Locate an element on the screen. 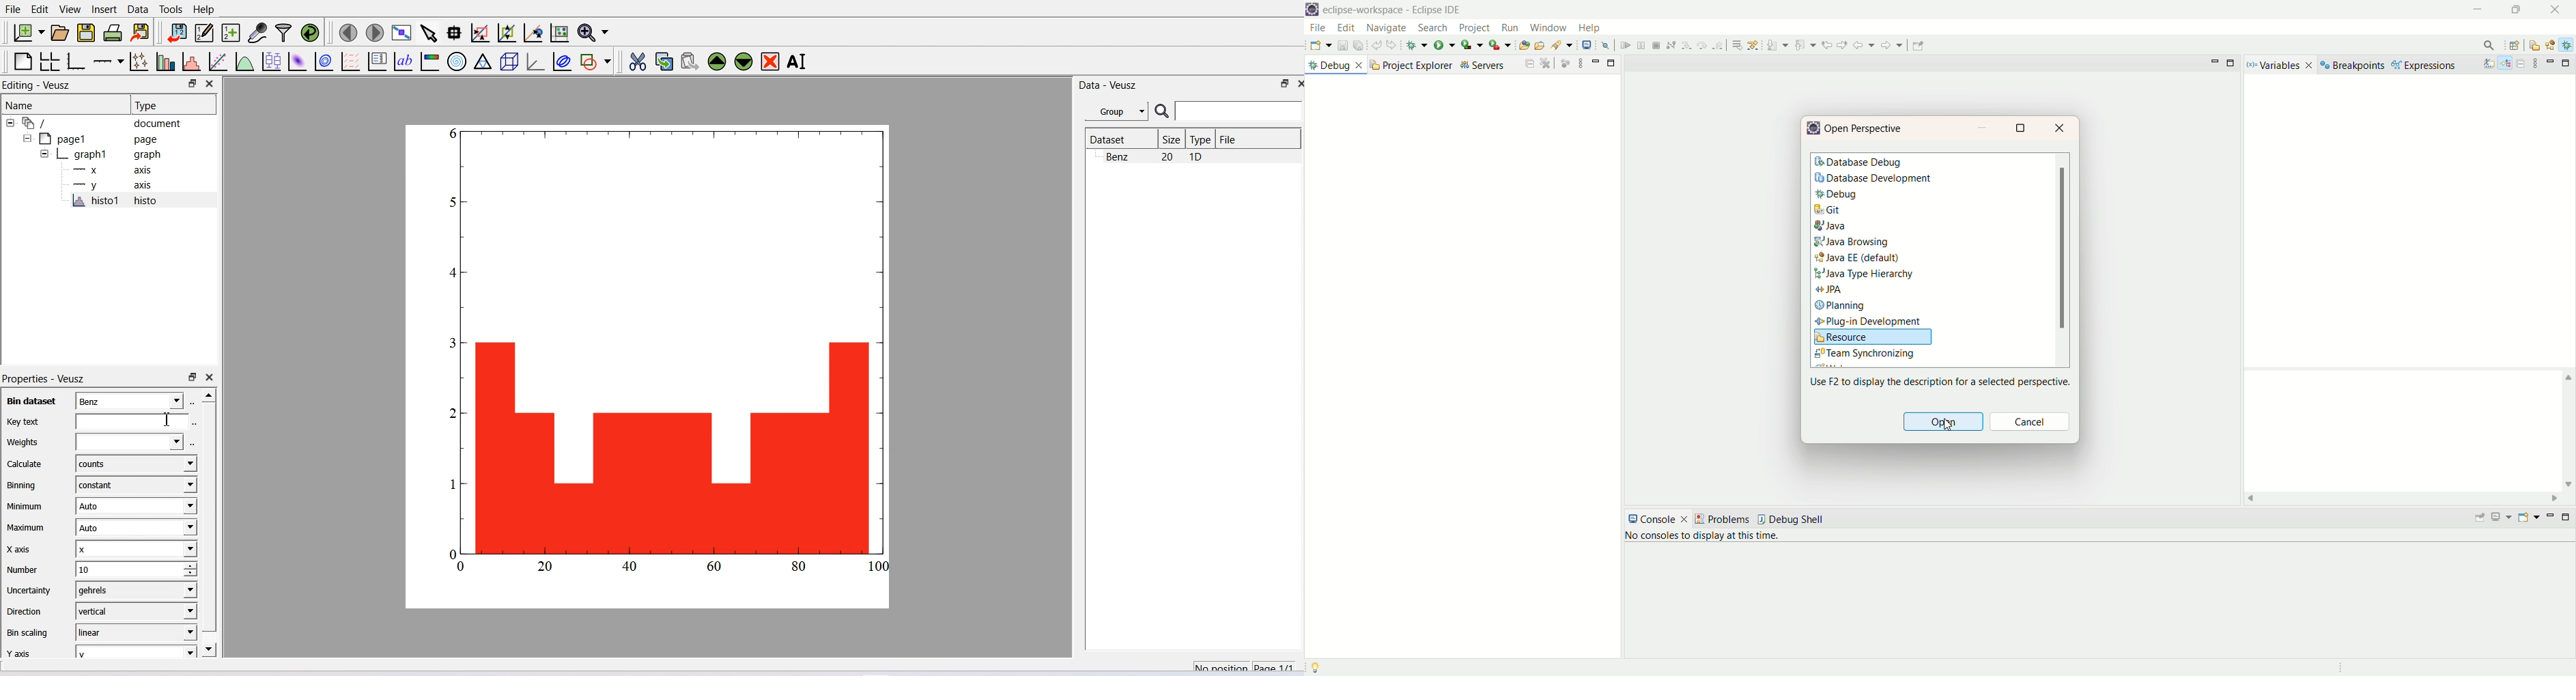 The width and height of the screenshot is (2576, 700). run last tool is located at coordinates (1498, 45).